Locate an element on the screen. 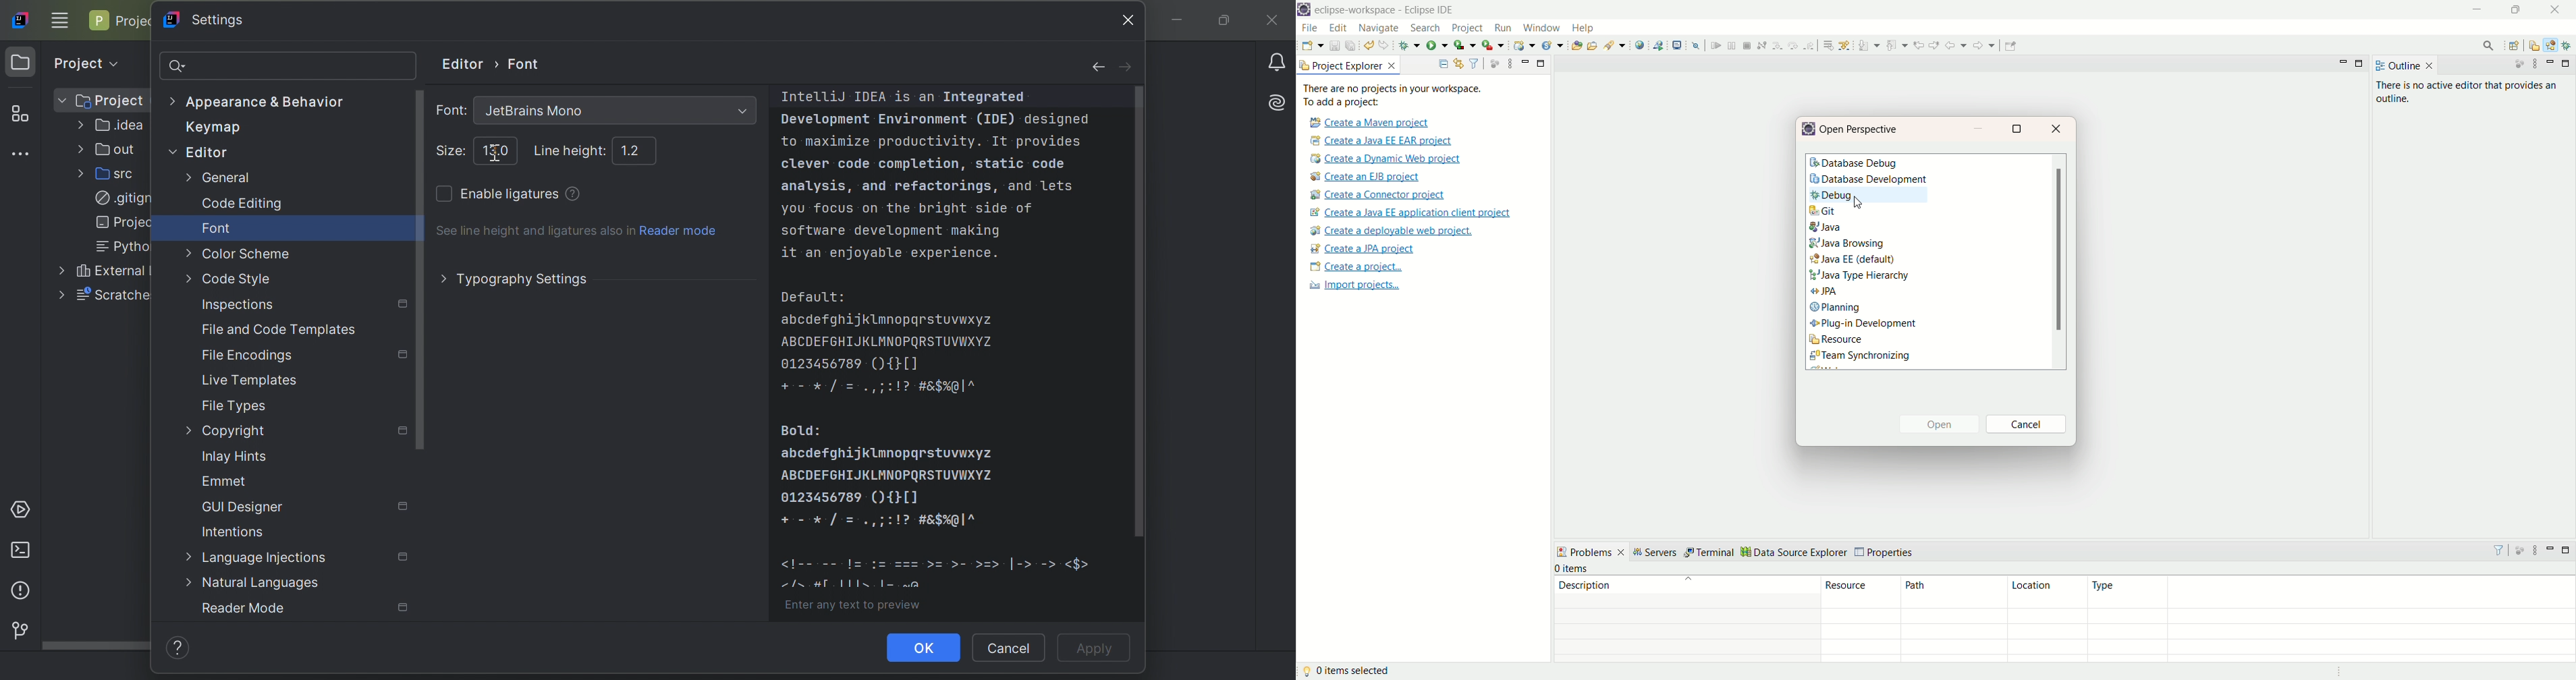  resource is located at coordinates (1837, 341).